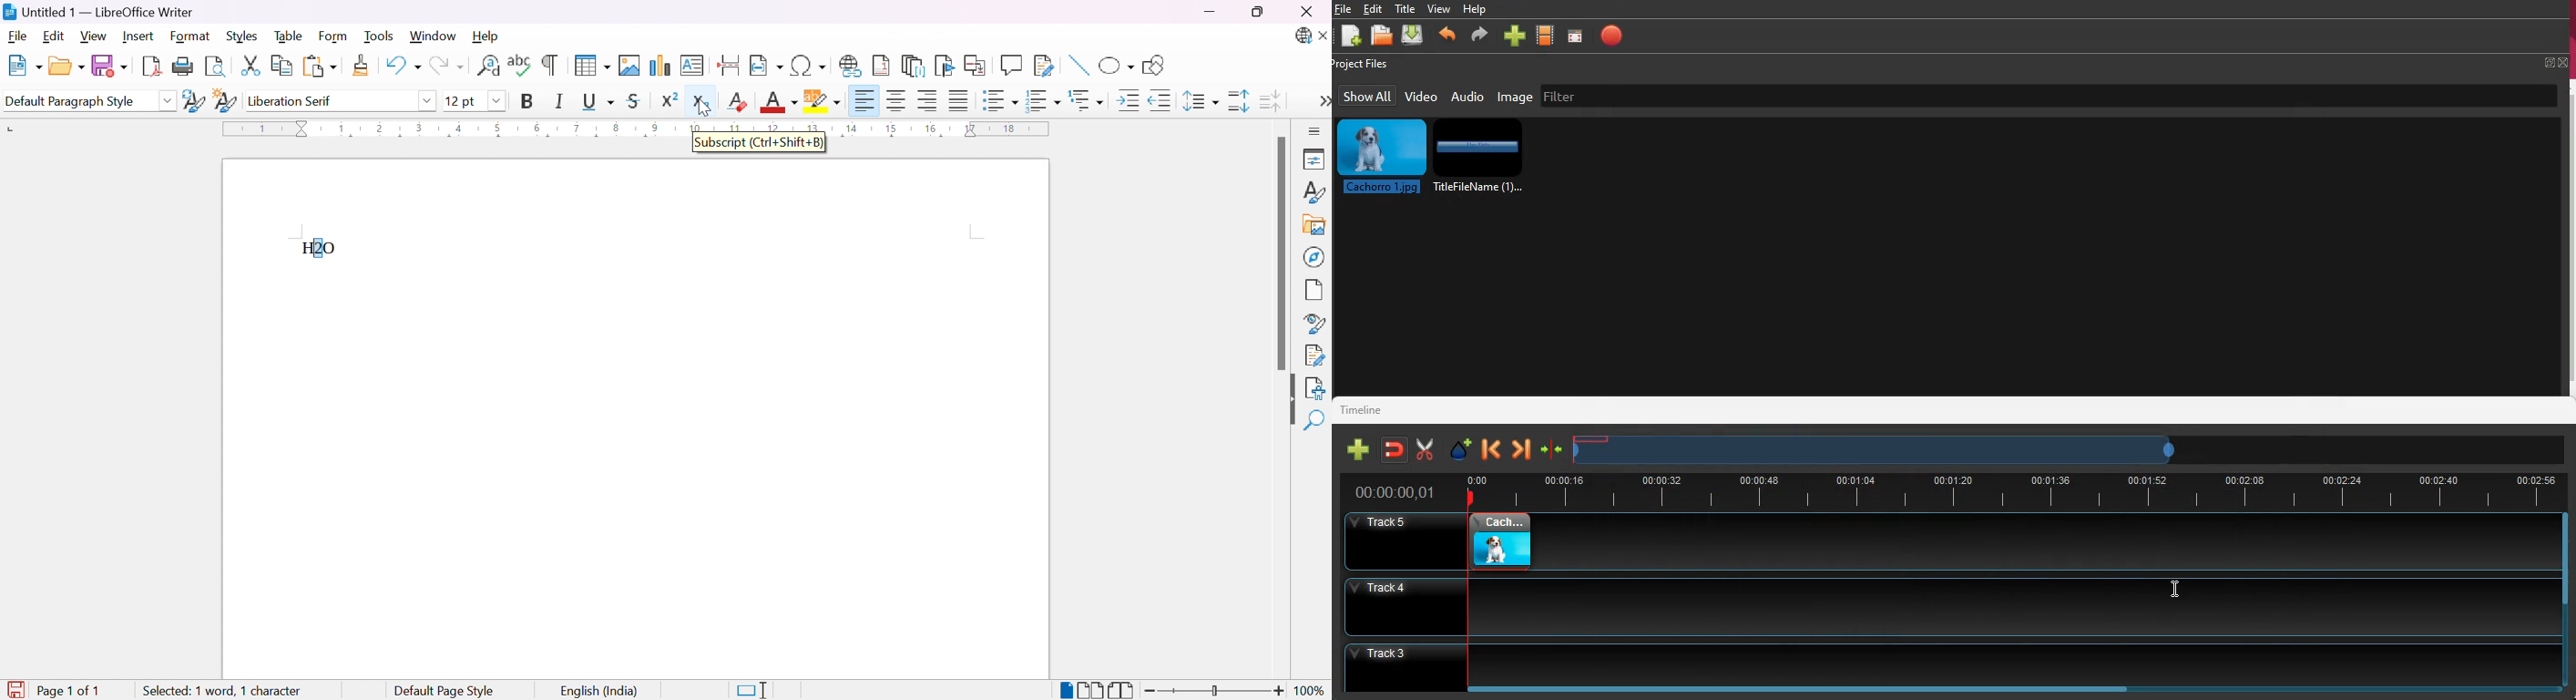 The height and width of the screenshot is (700, 2576). Describe the element at coordinates (692, 65) in the screenshot. I see `Insert text box` at that location.